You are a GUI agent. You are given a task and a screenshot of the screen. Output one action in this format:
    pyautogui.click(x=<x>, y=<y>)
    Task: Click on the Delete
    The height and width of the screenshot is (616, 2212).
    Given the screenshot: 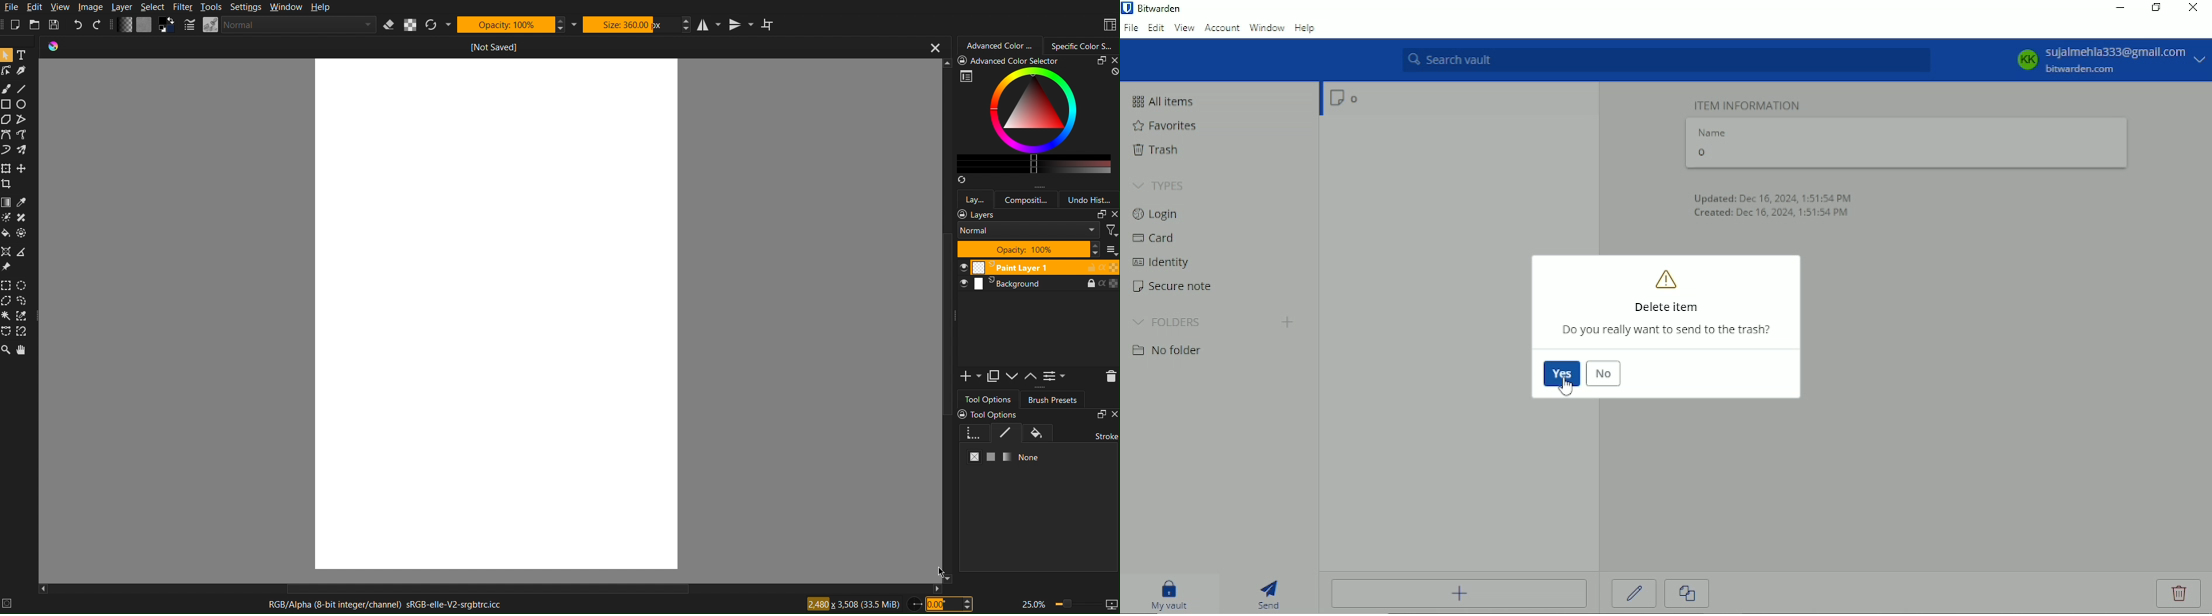 What is the action you would take?
    pyautogui.click(x=2180, y=593)
    